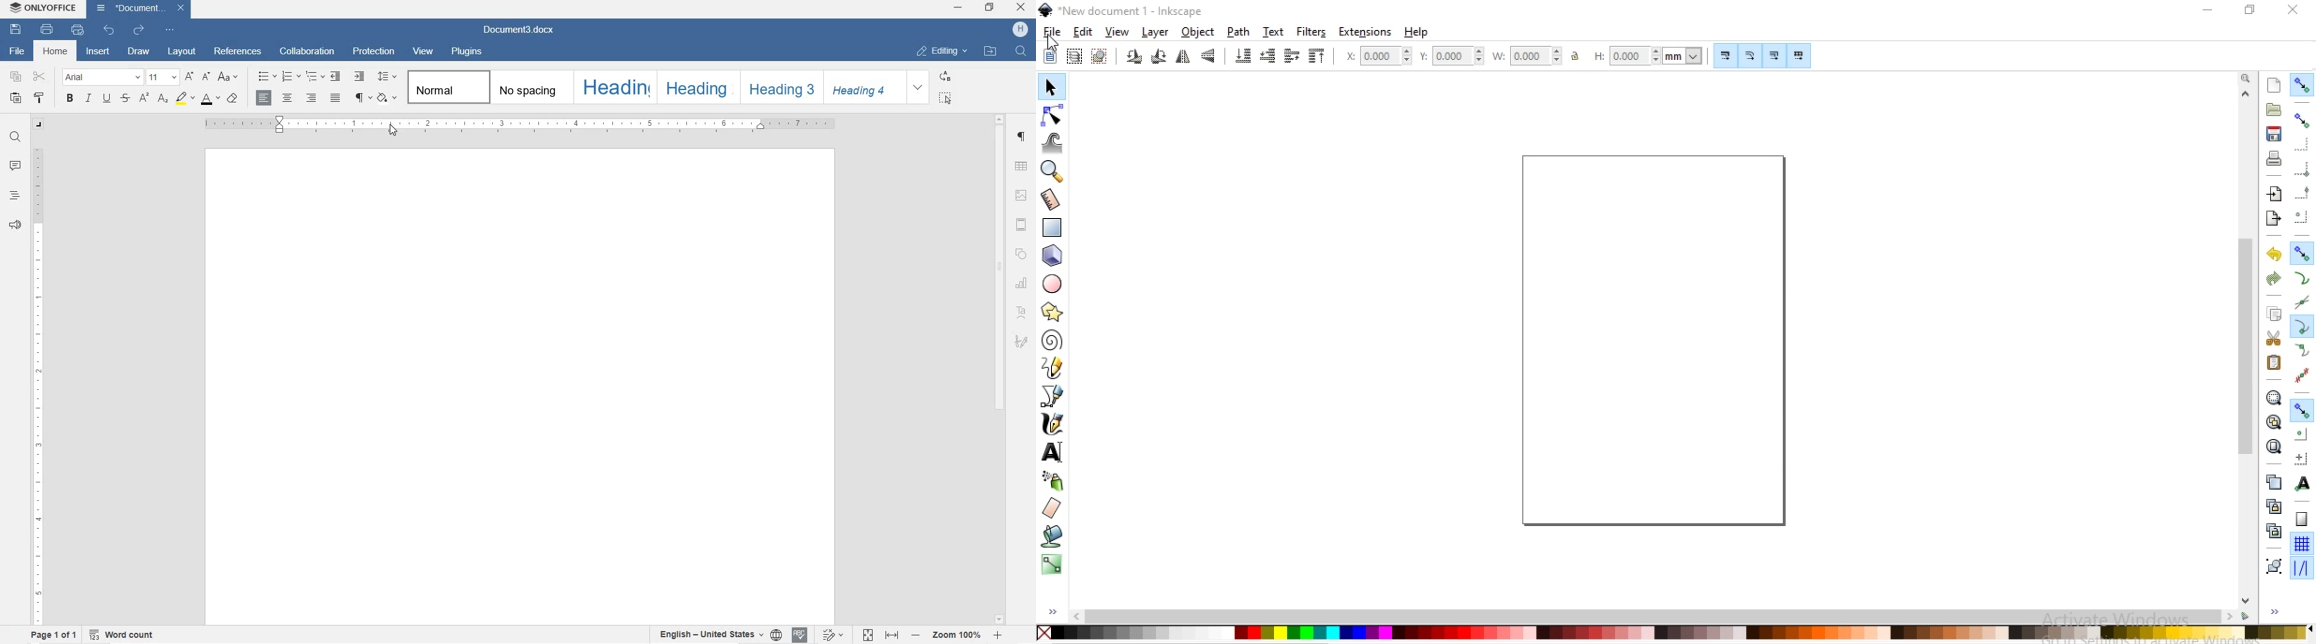 The width and height of the screenshot is (2324, 644). Describe the element at coordinates (2275, 84) in the screenshot. I see `create s document with default template` at that location.